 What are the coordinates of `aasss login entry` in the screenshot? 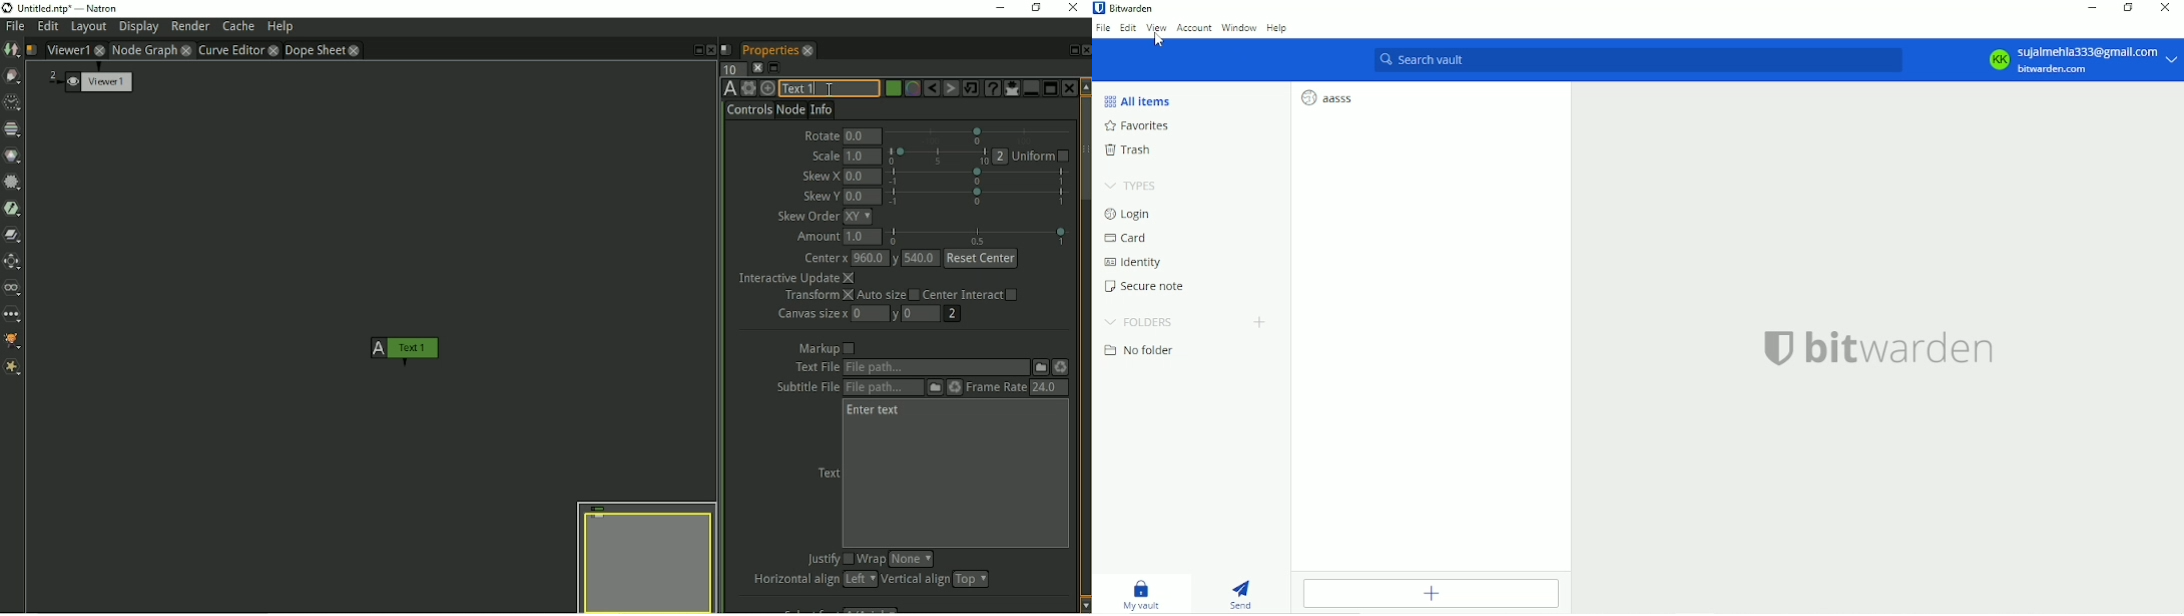 It's located at (1330, 97).